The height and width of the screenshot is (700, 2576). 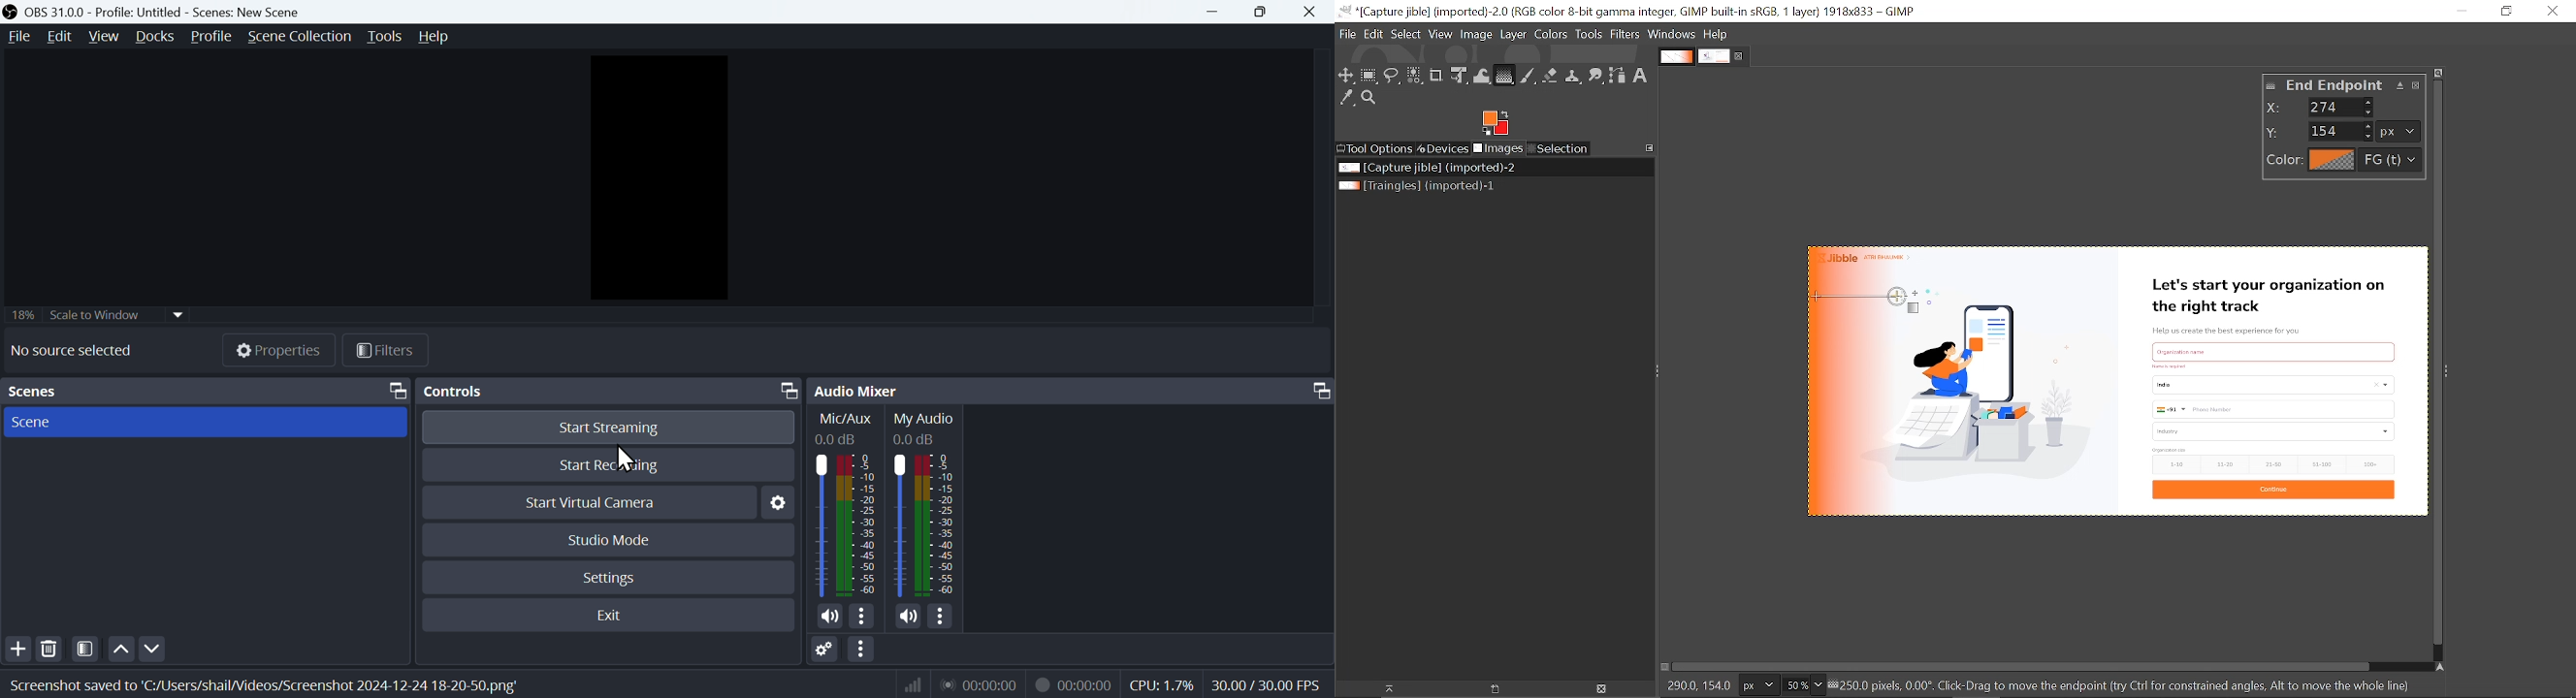 What do you see at coordinates (436, 38) in the screenshot?
I see `Help` at bounding box center [436, 38].